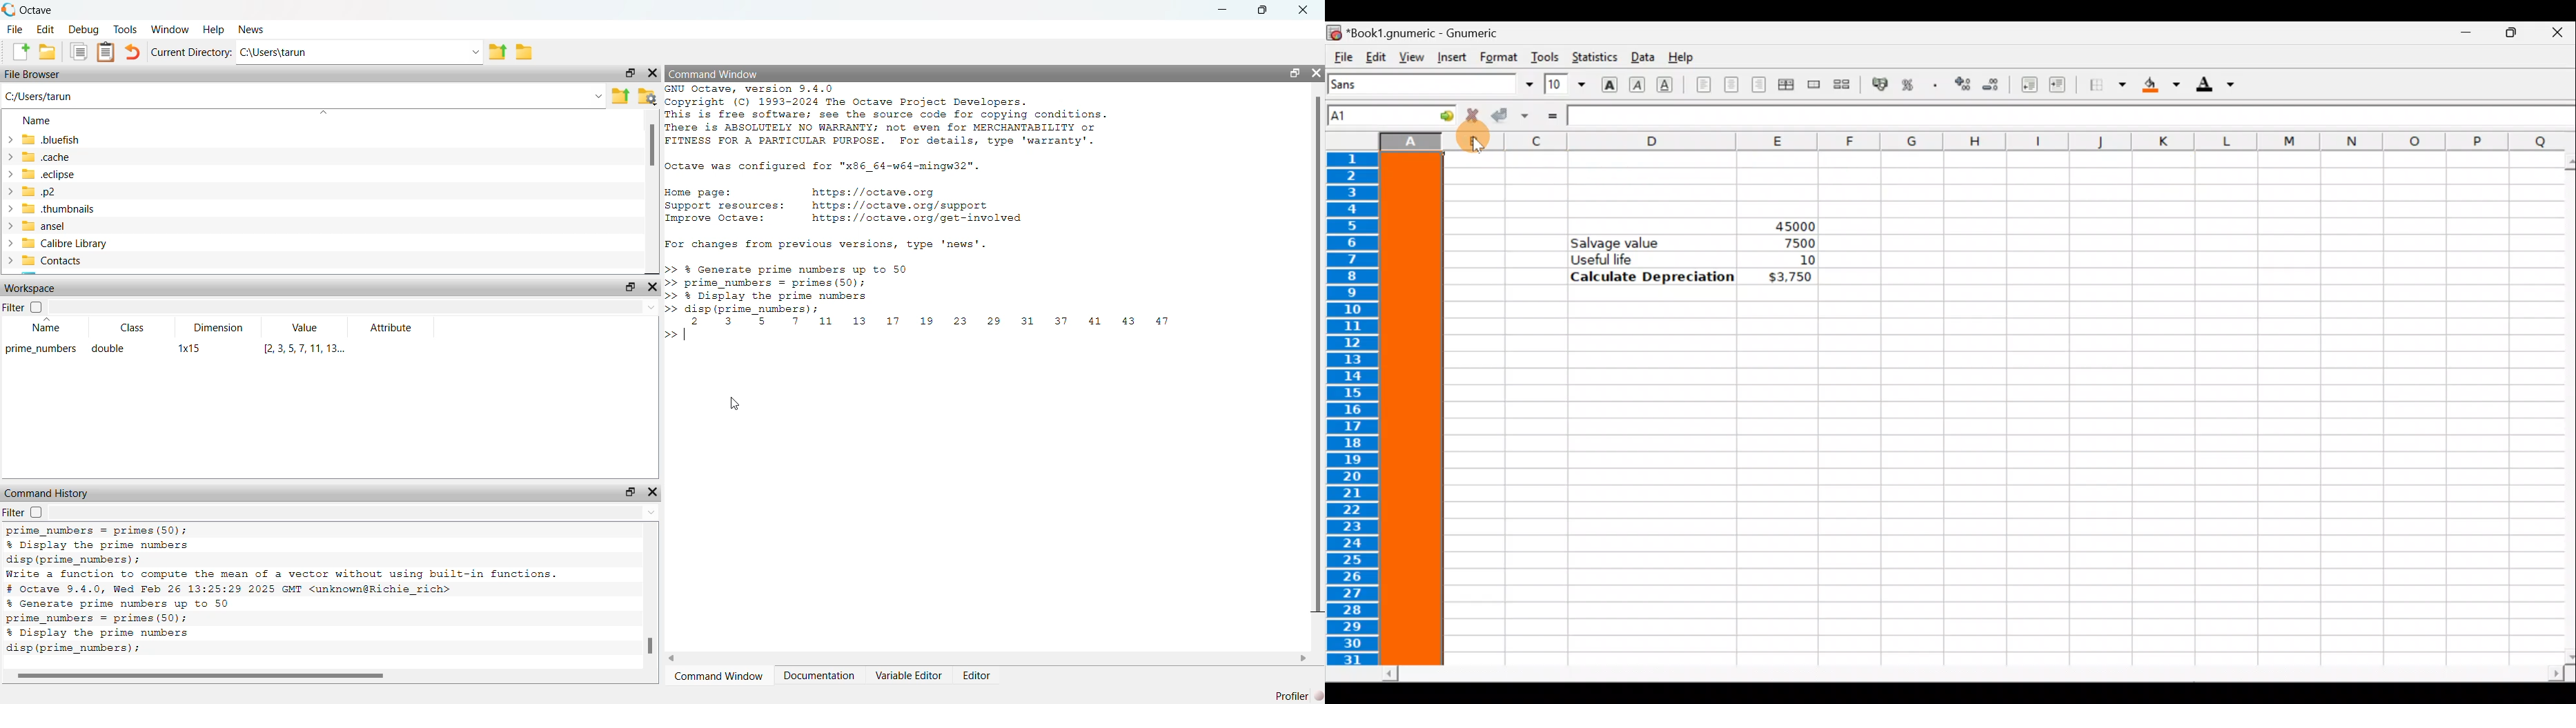  I want to click on open in separate window, so click(1294, 72).